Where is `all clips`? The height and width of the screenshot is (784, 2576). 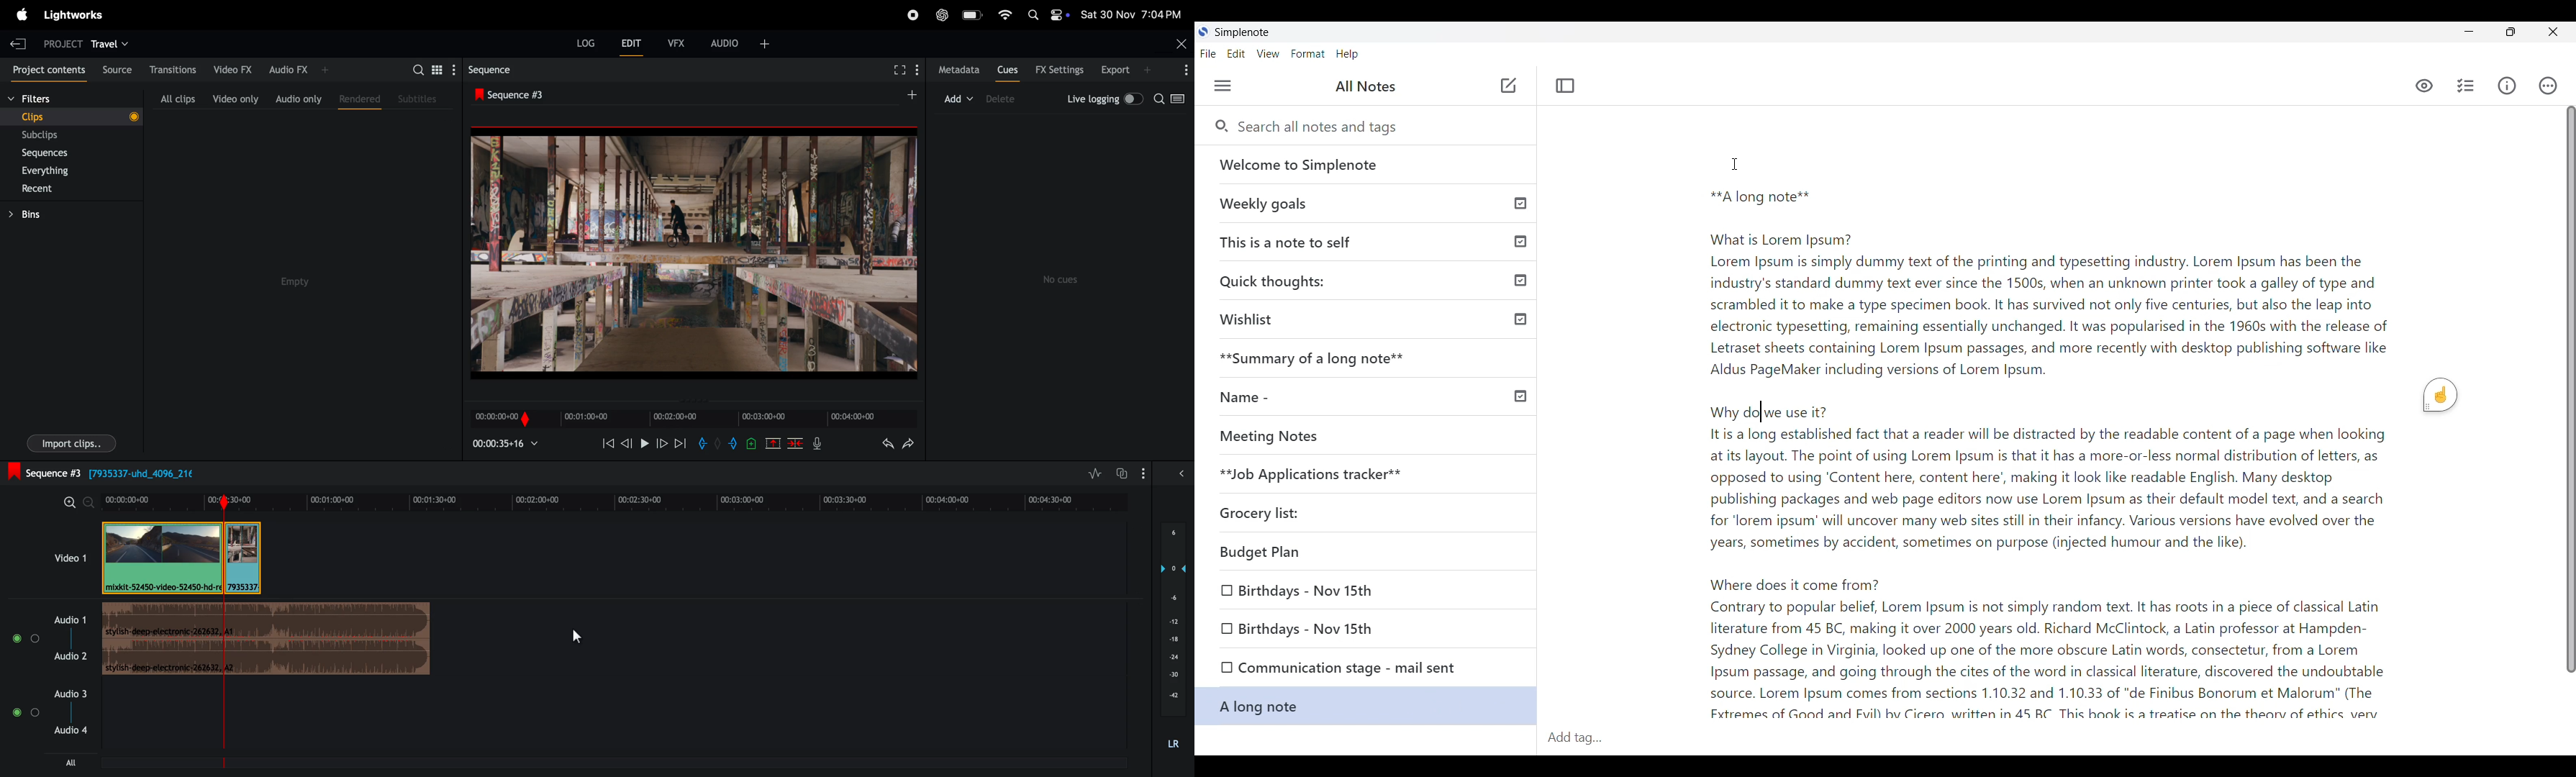 all clips is located at coordinates (177, 96).